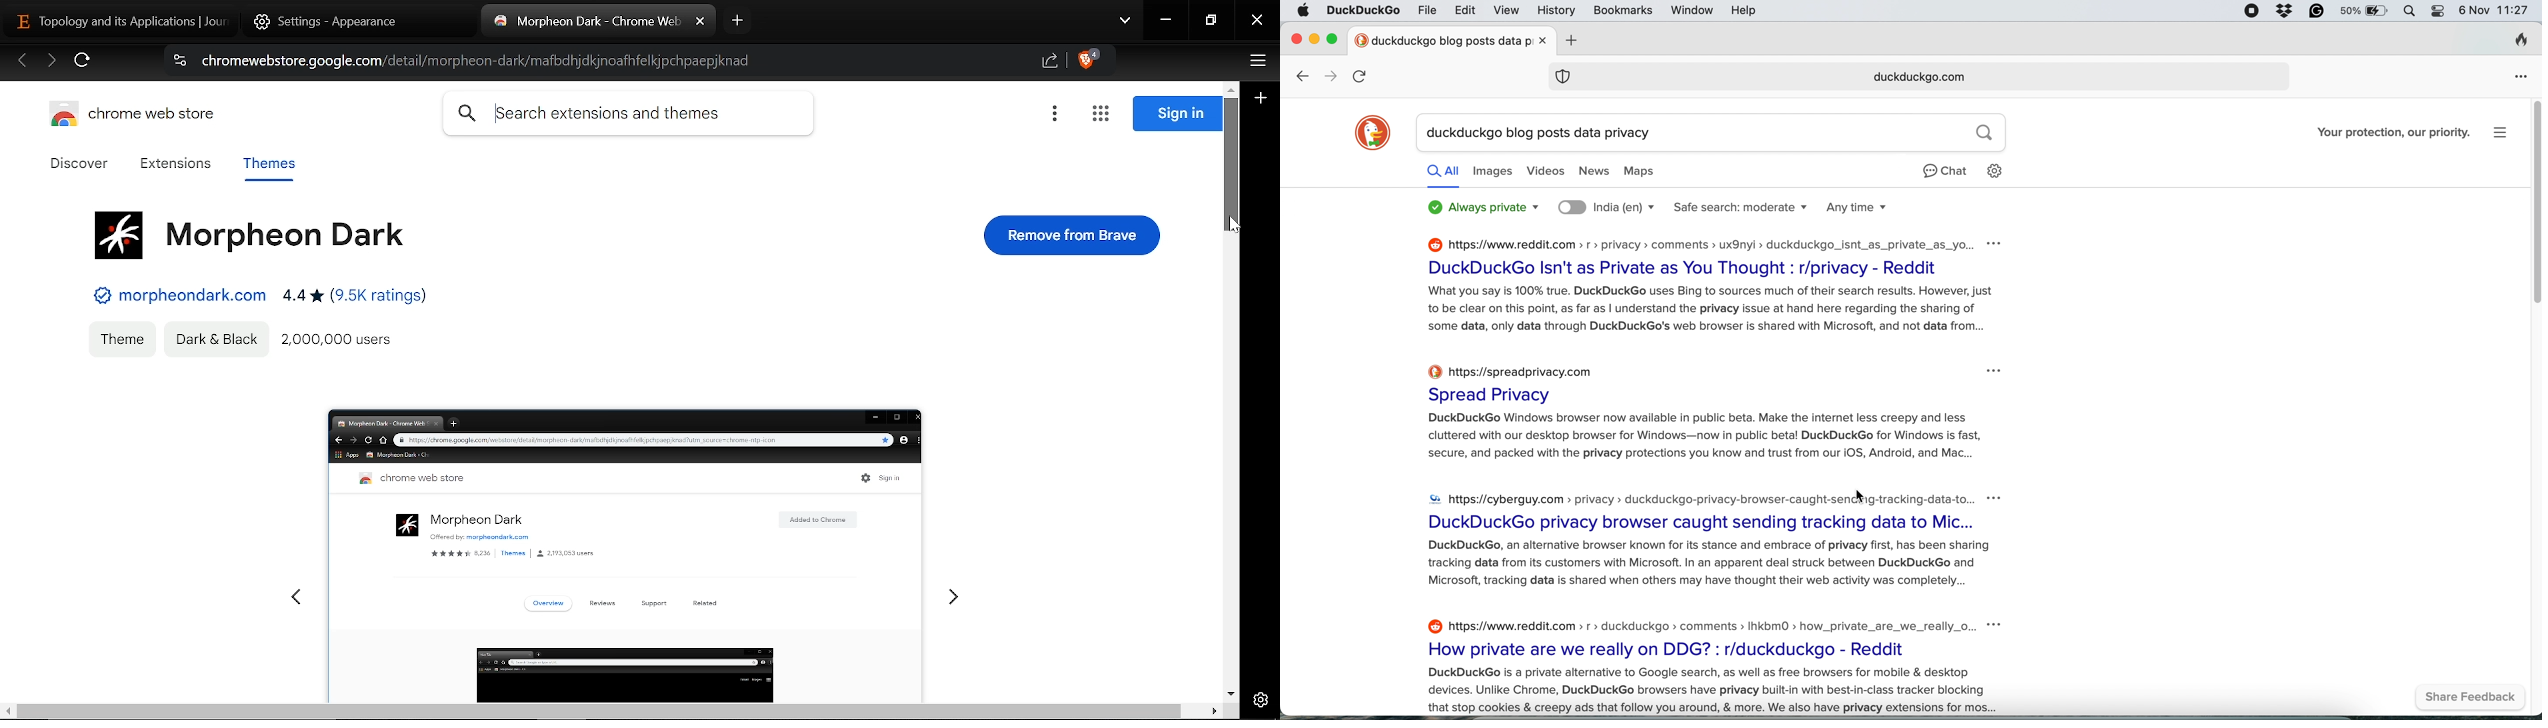 The image size is (2548, 728). Describe the element at coordinates (2000, 625) in the screenshot. I see `more option` at that location.